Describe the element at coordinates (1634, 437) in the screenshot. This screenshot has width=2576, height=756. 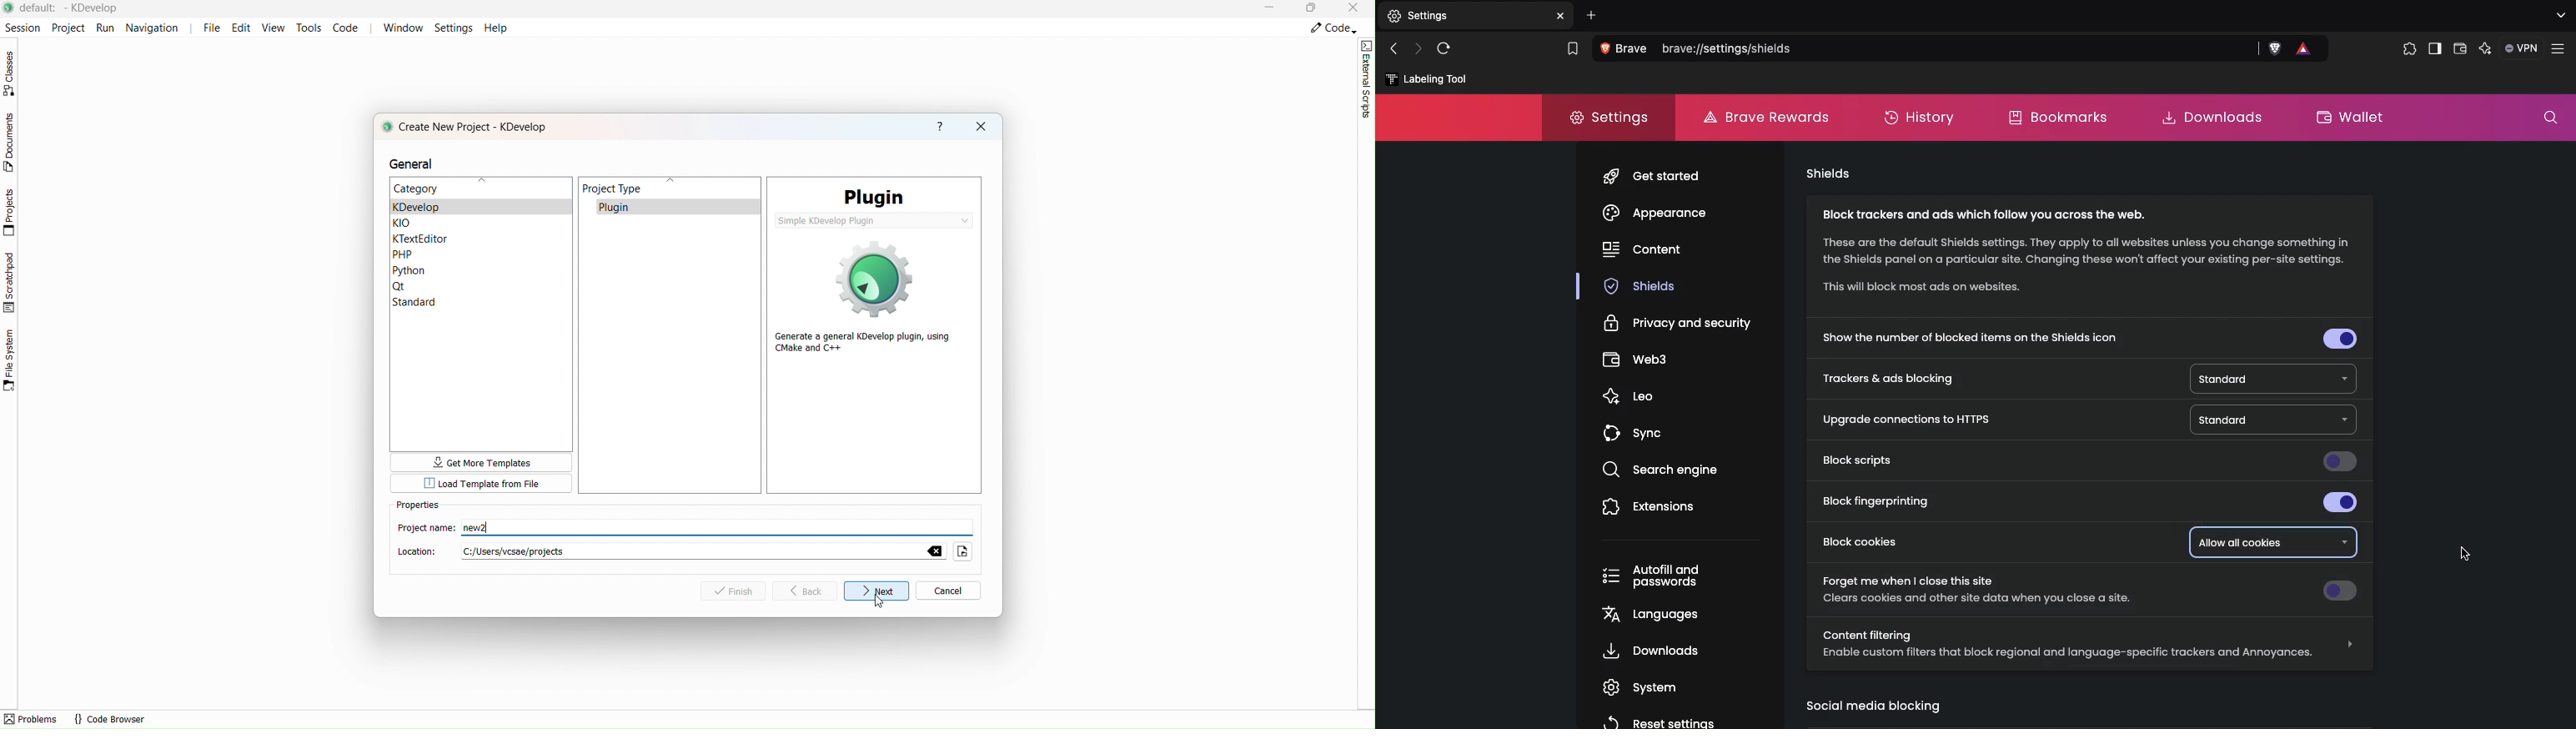
I see `sync` at that location.